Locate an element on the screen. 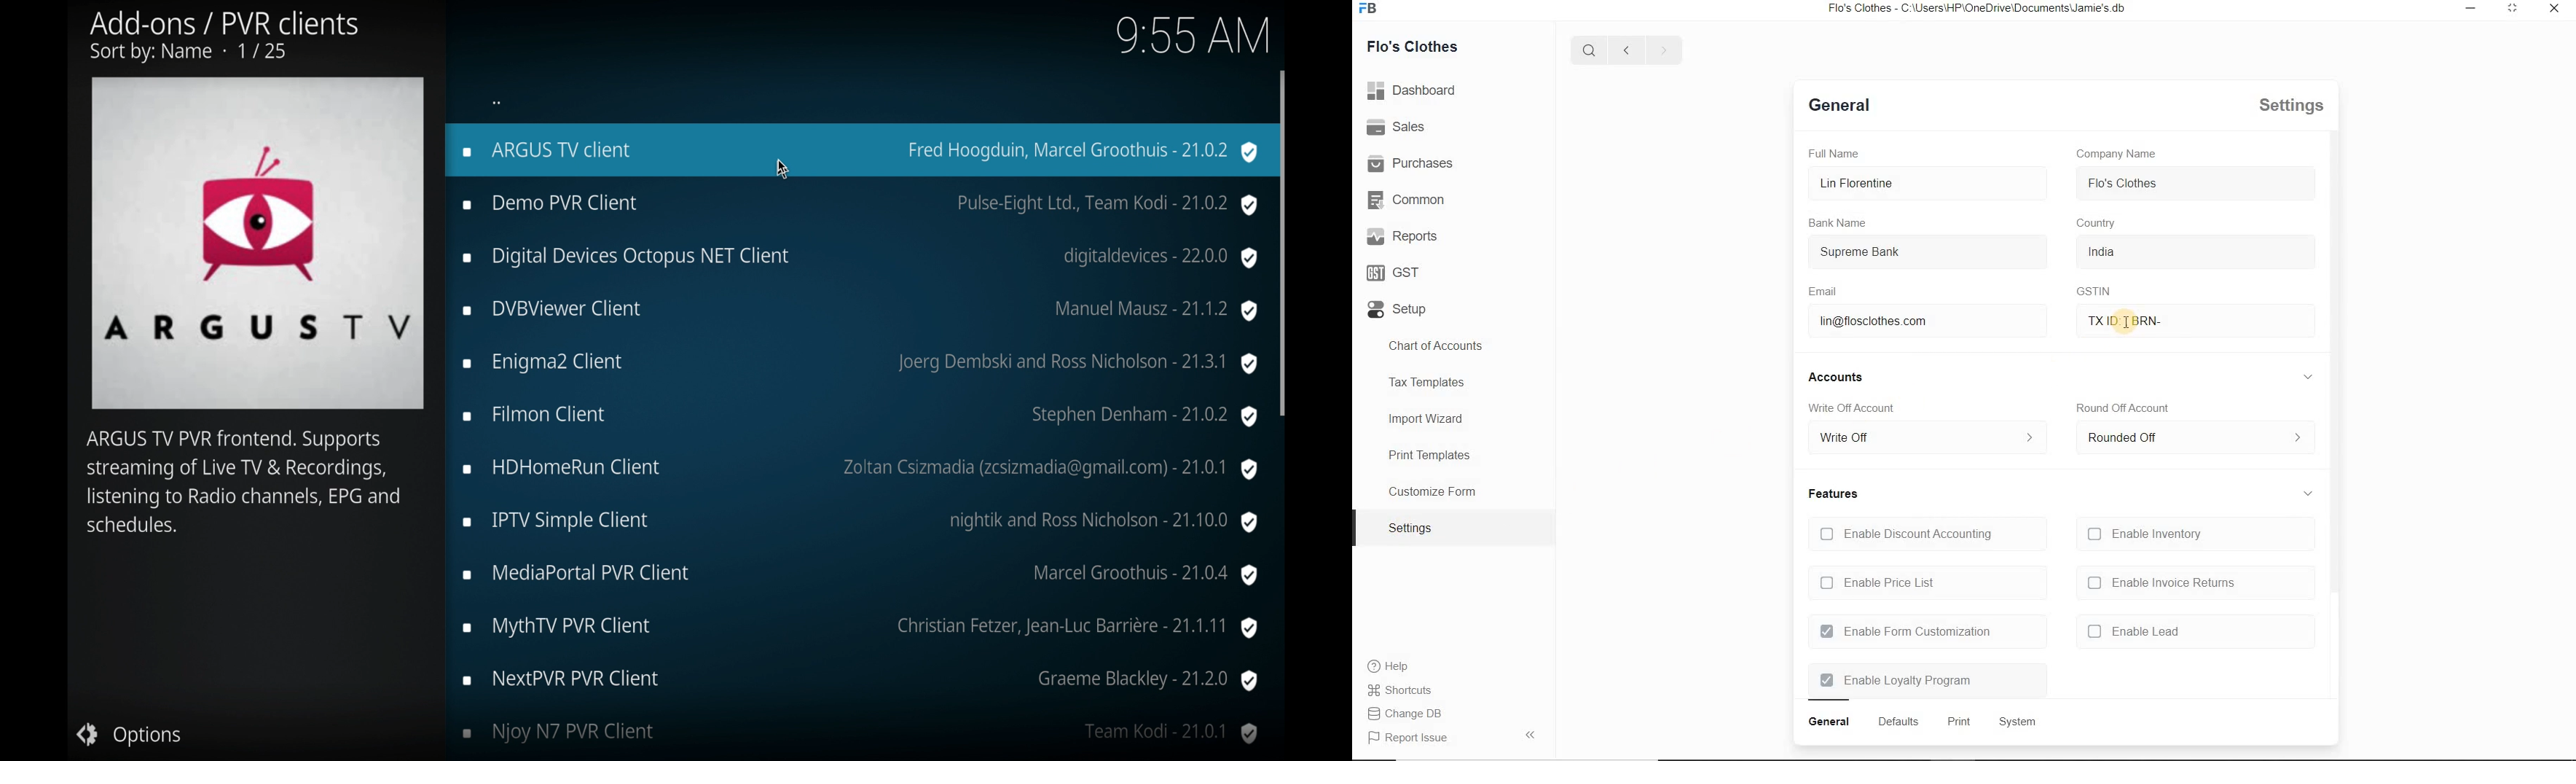  general is located at coordinates (1829, 722).